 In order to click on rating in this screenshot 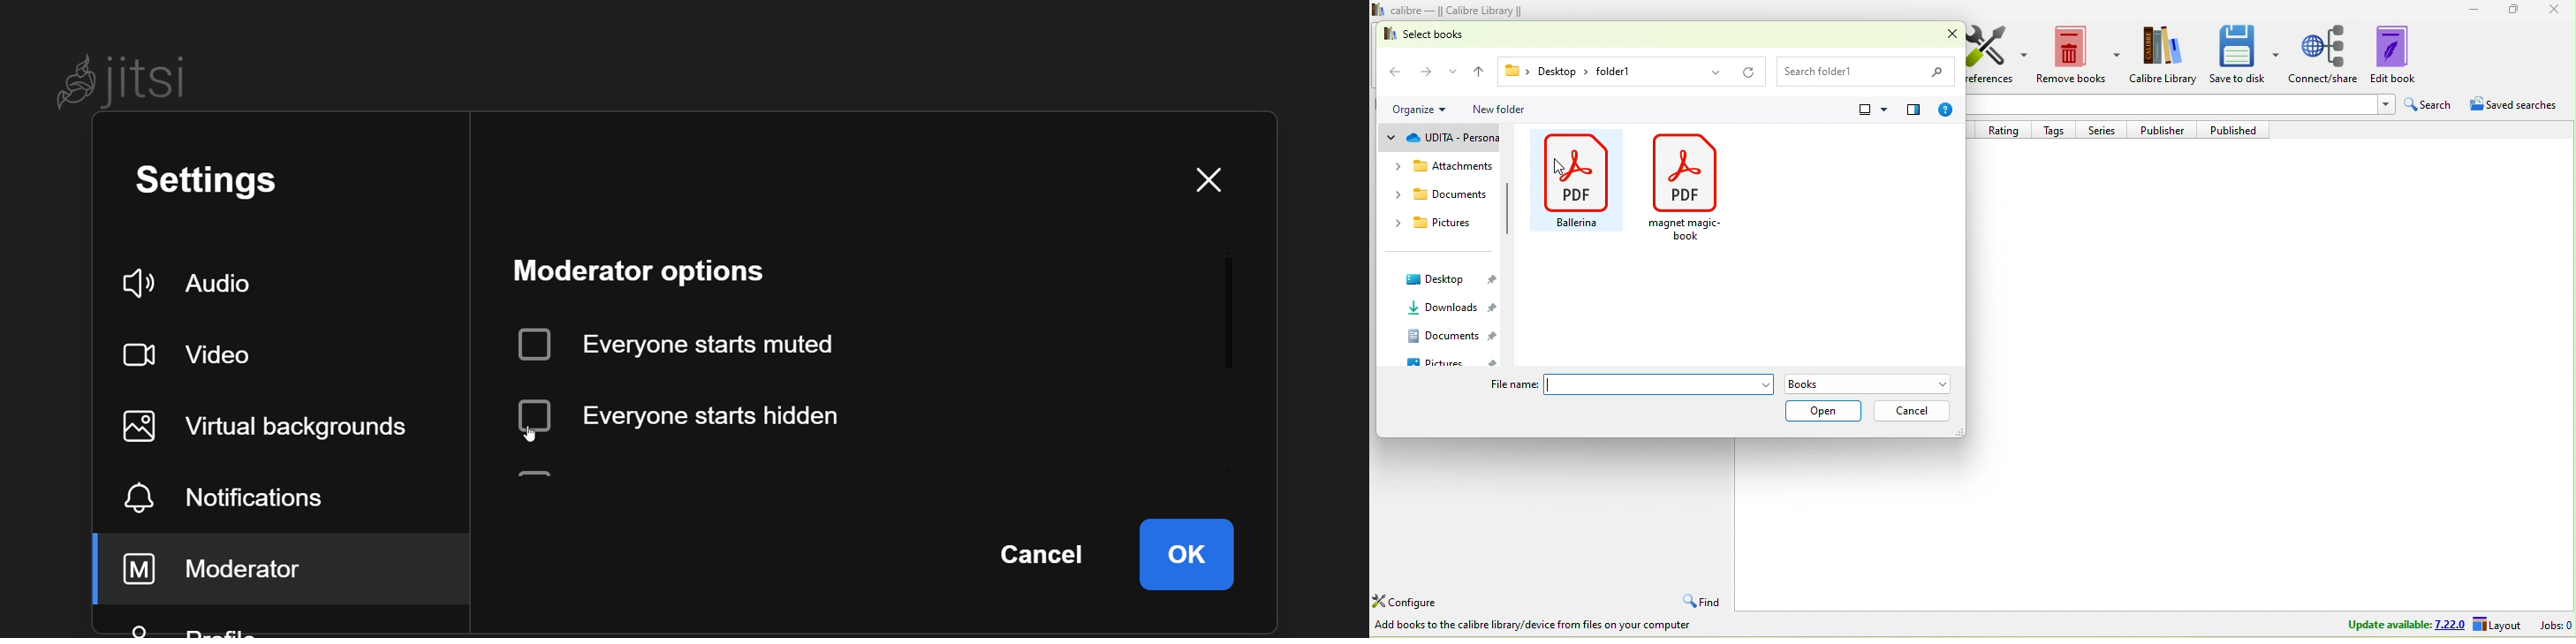, I will do `click(2009, 130)`.